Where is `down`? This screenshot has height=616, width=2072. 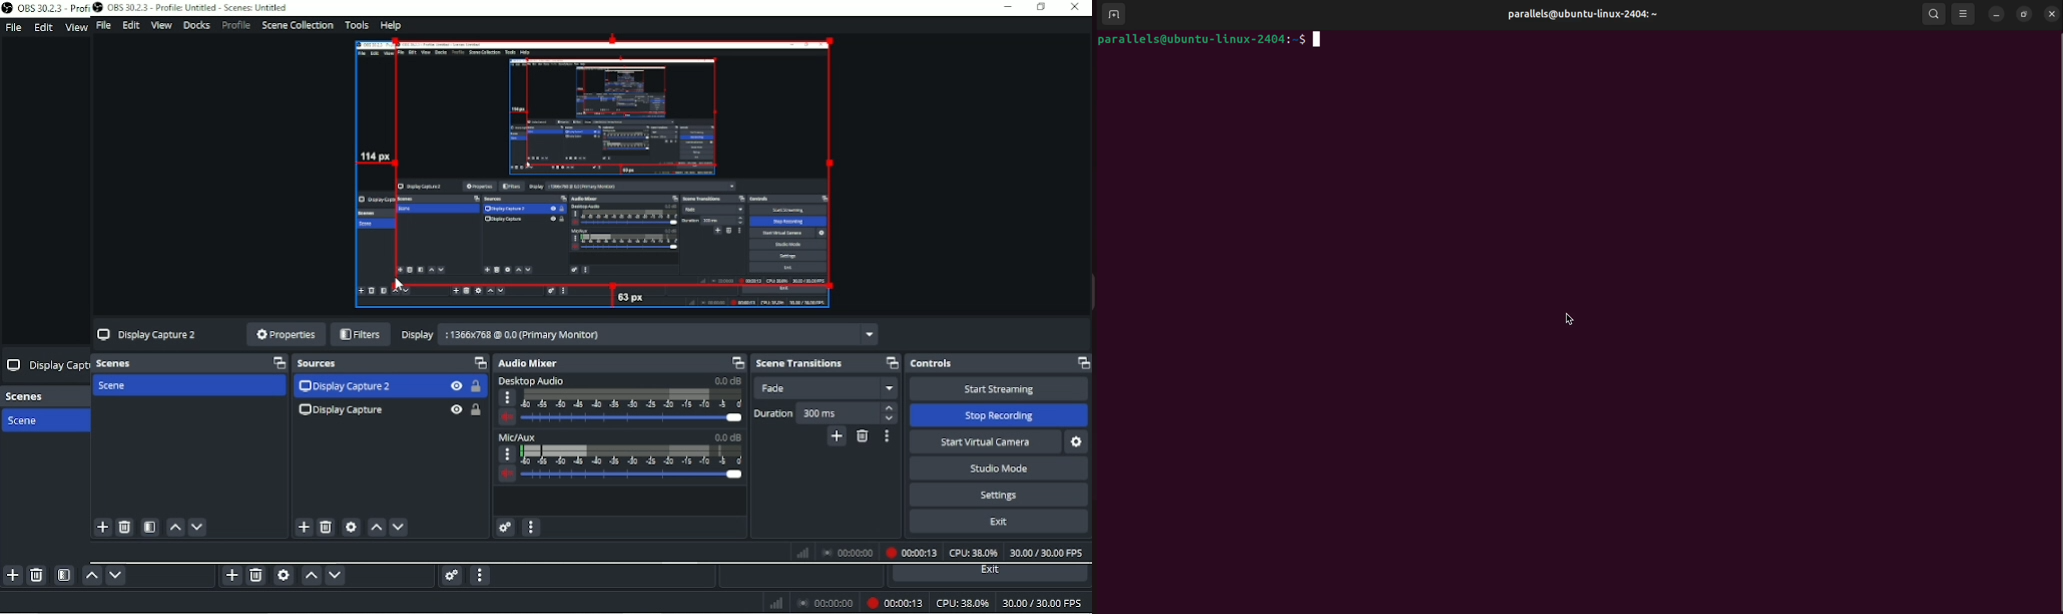
down is located at coordinates (200, 528).